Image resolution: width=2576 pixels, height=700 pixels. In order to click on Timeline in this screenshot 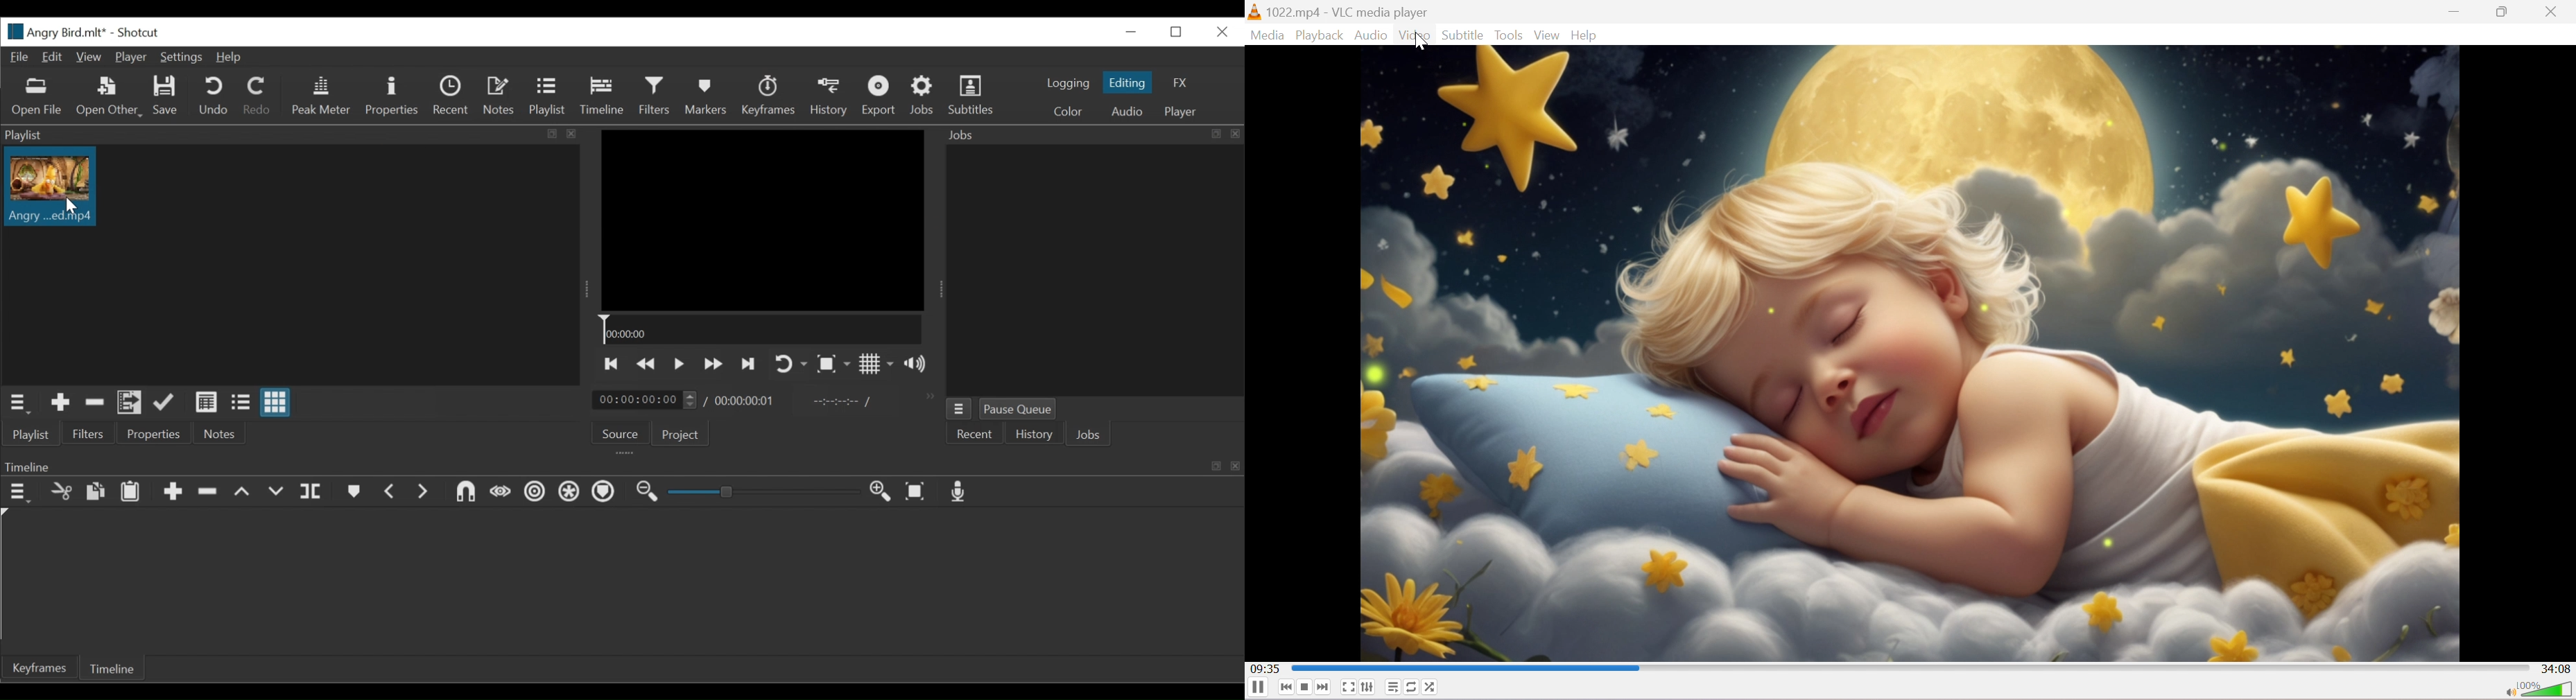, I will do `click(602, 95)`.